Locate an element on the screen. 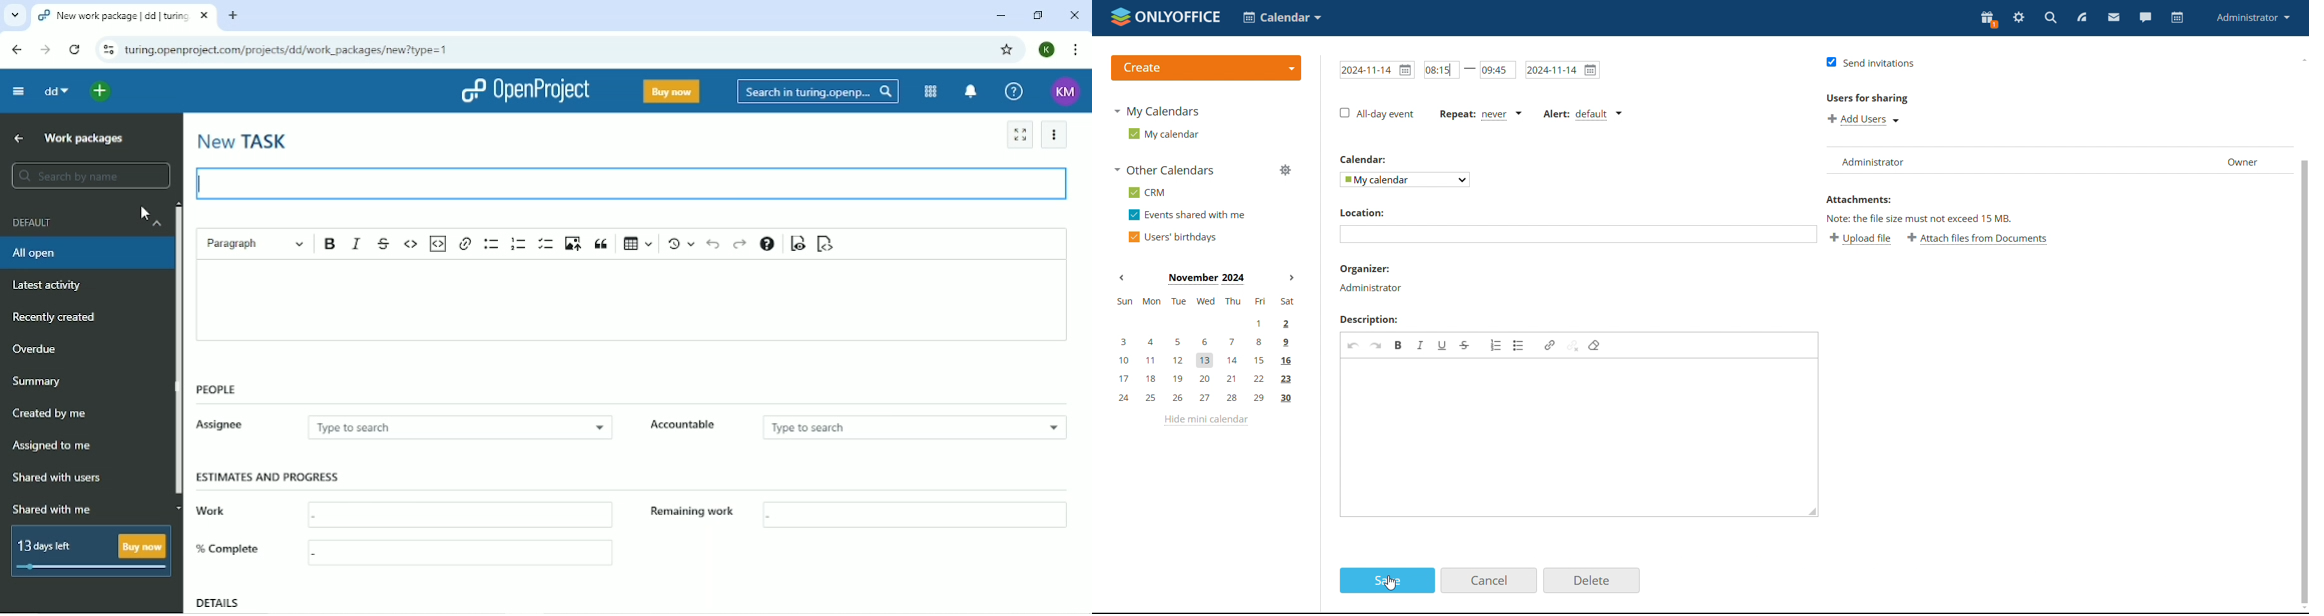  new tab is located at coordinates (238, 18).